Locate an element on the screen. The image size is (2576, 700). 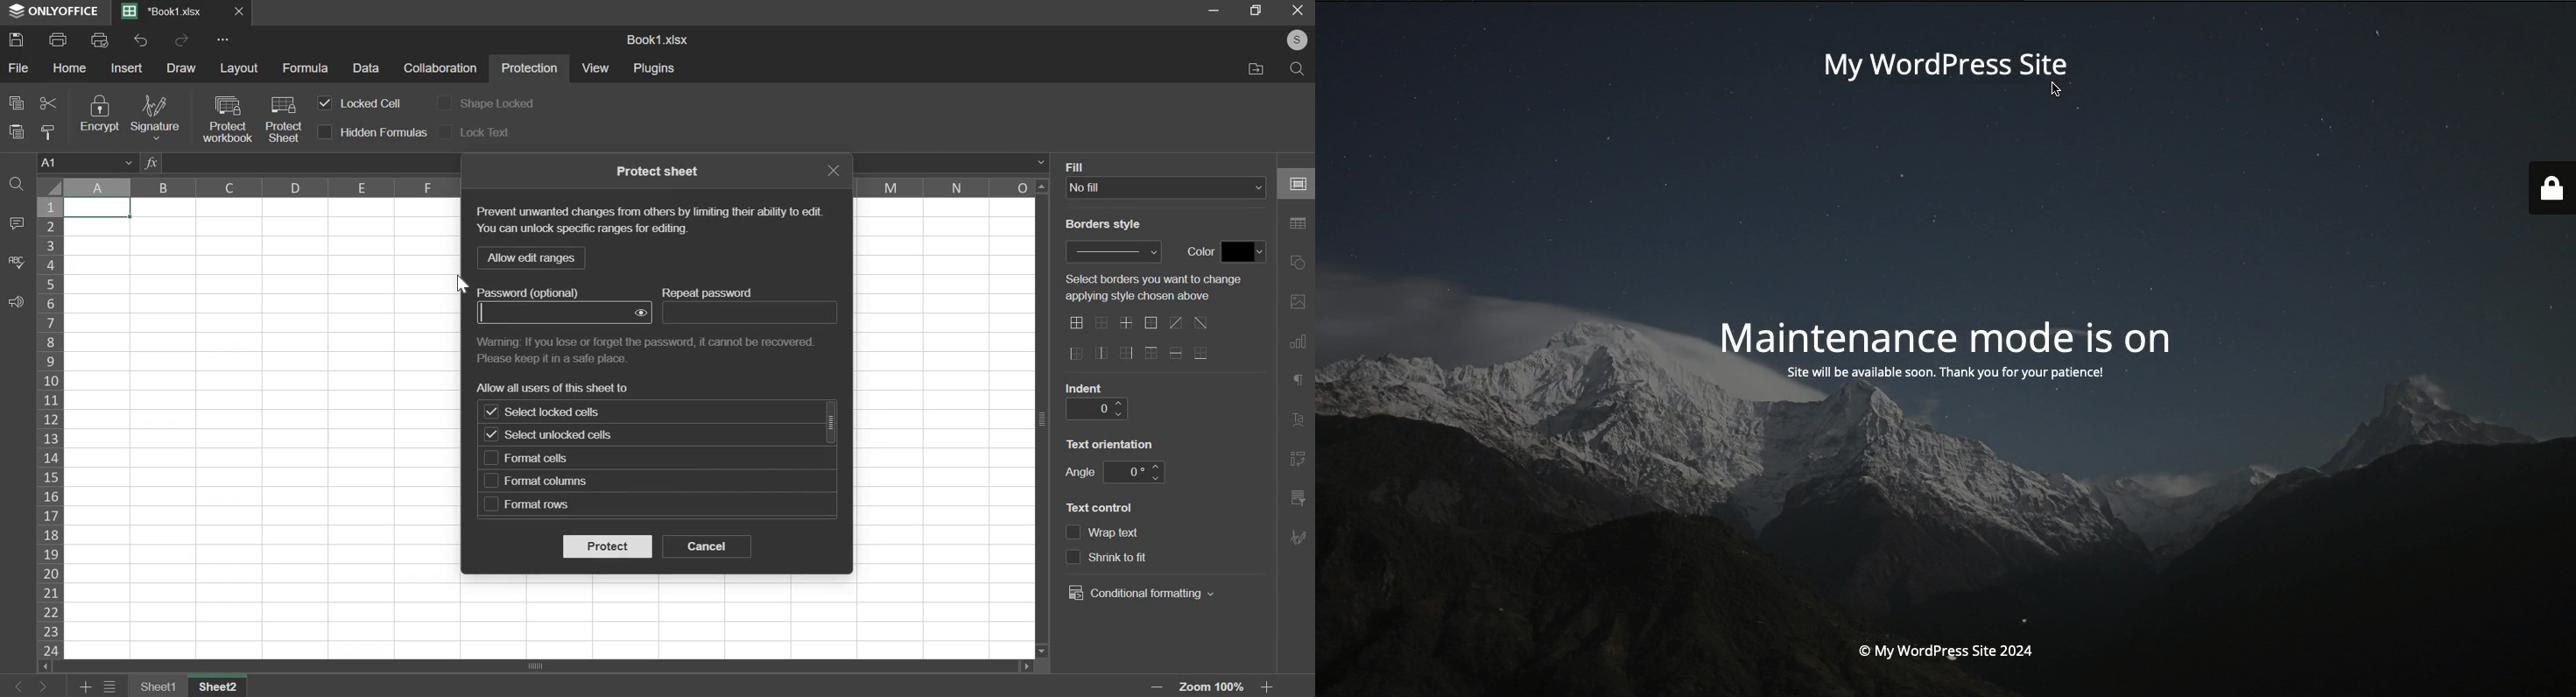
column is located at coordinates (948, 187).